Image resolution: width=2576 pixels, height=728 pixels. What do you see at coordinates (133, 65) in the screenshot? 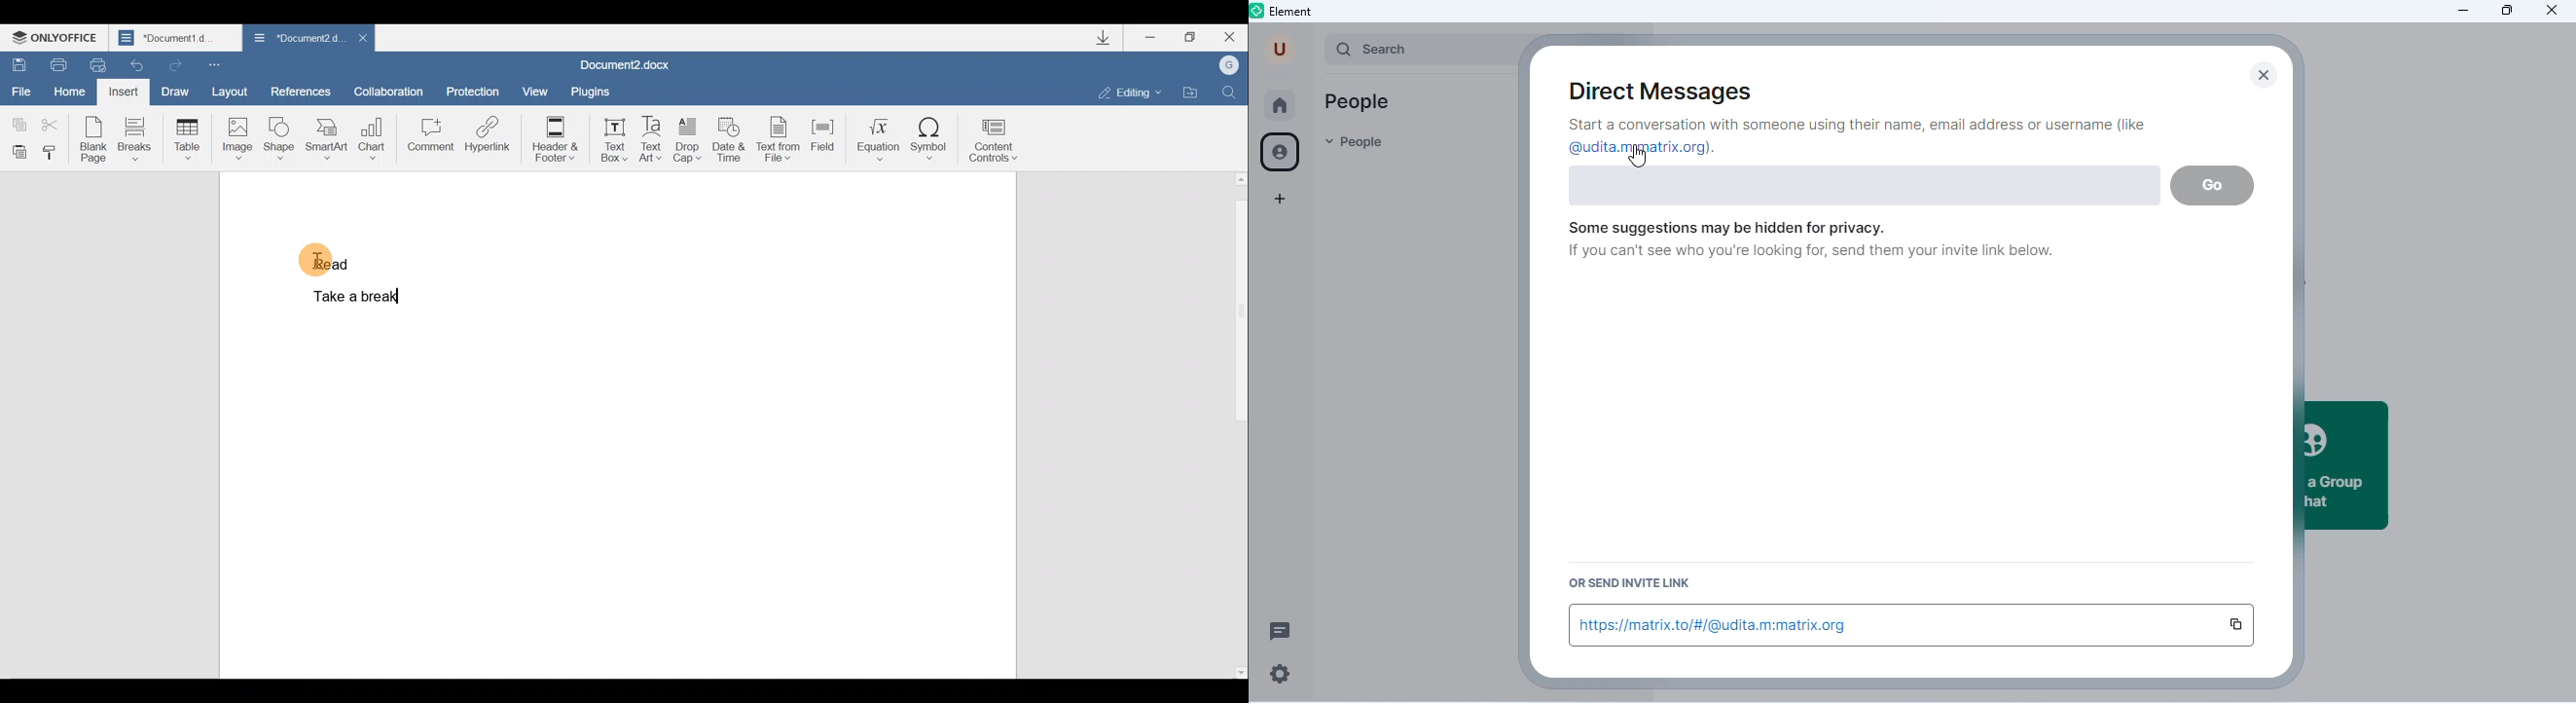
I see `Undo` at bounding box center [133, 65].